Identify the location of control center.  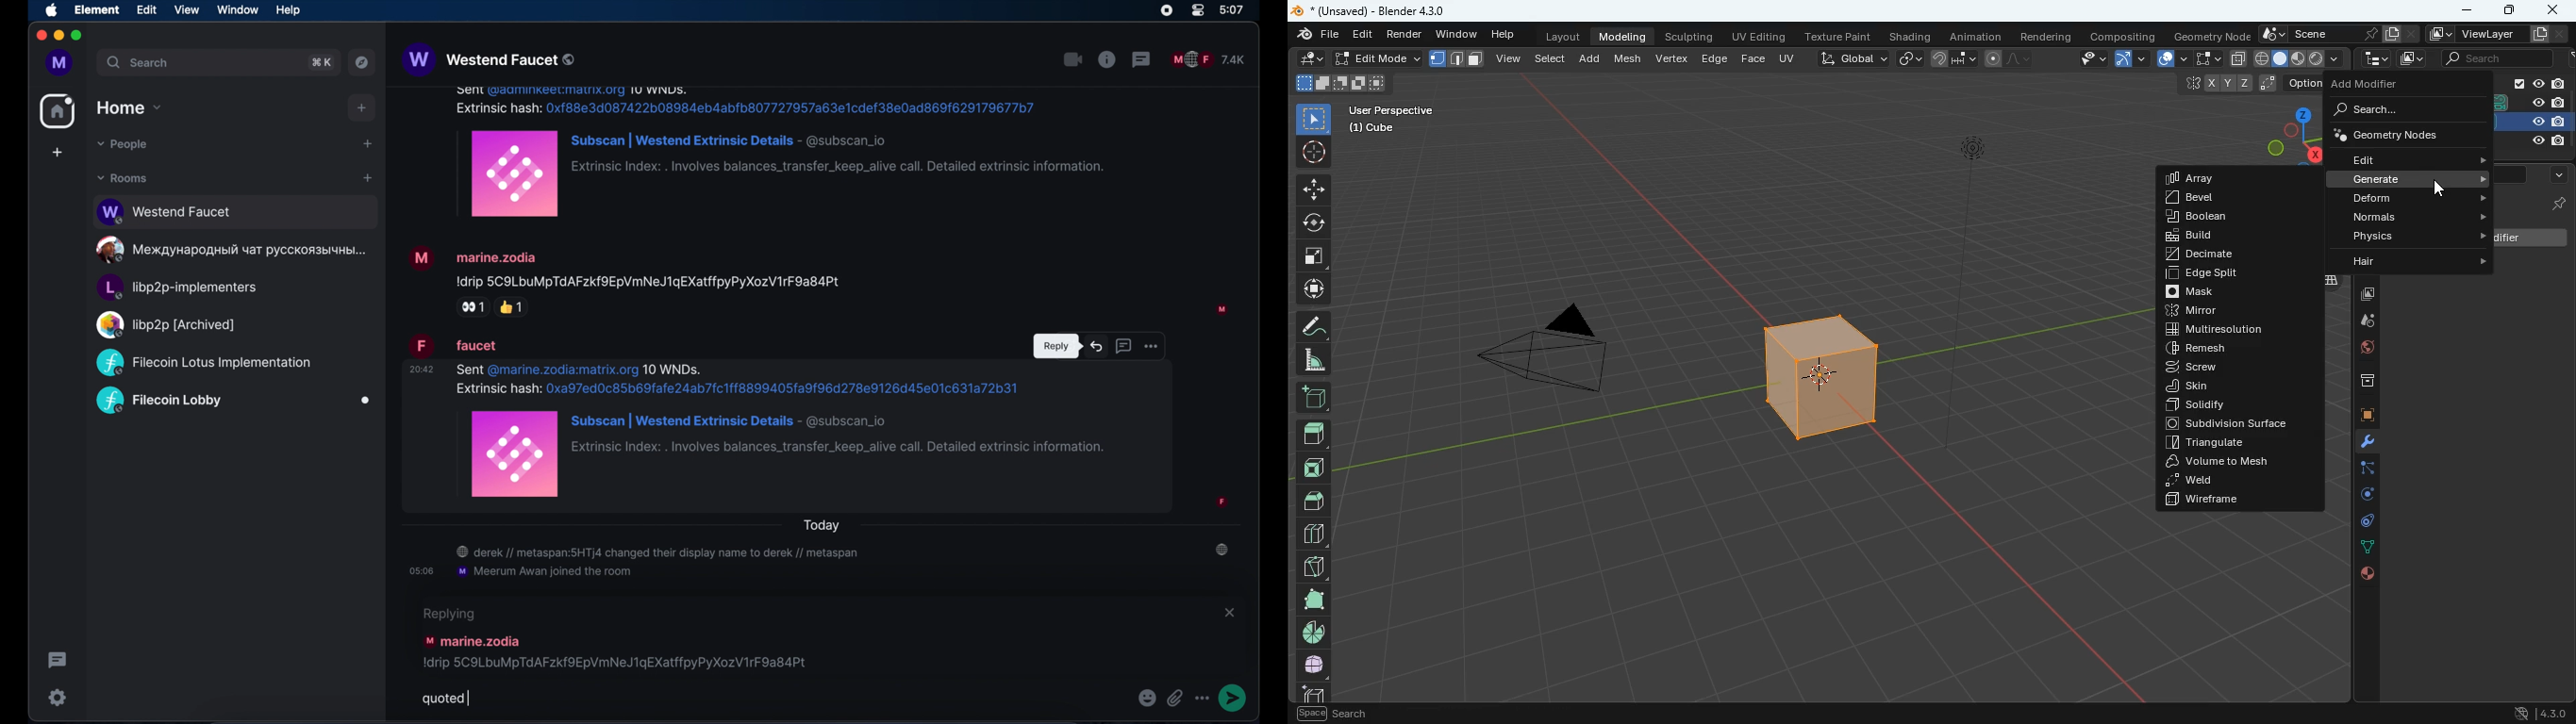
(1197, 11).